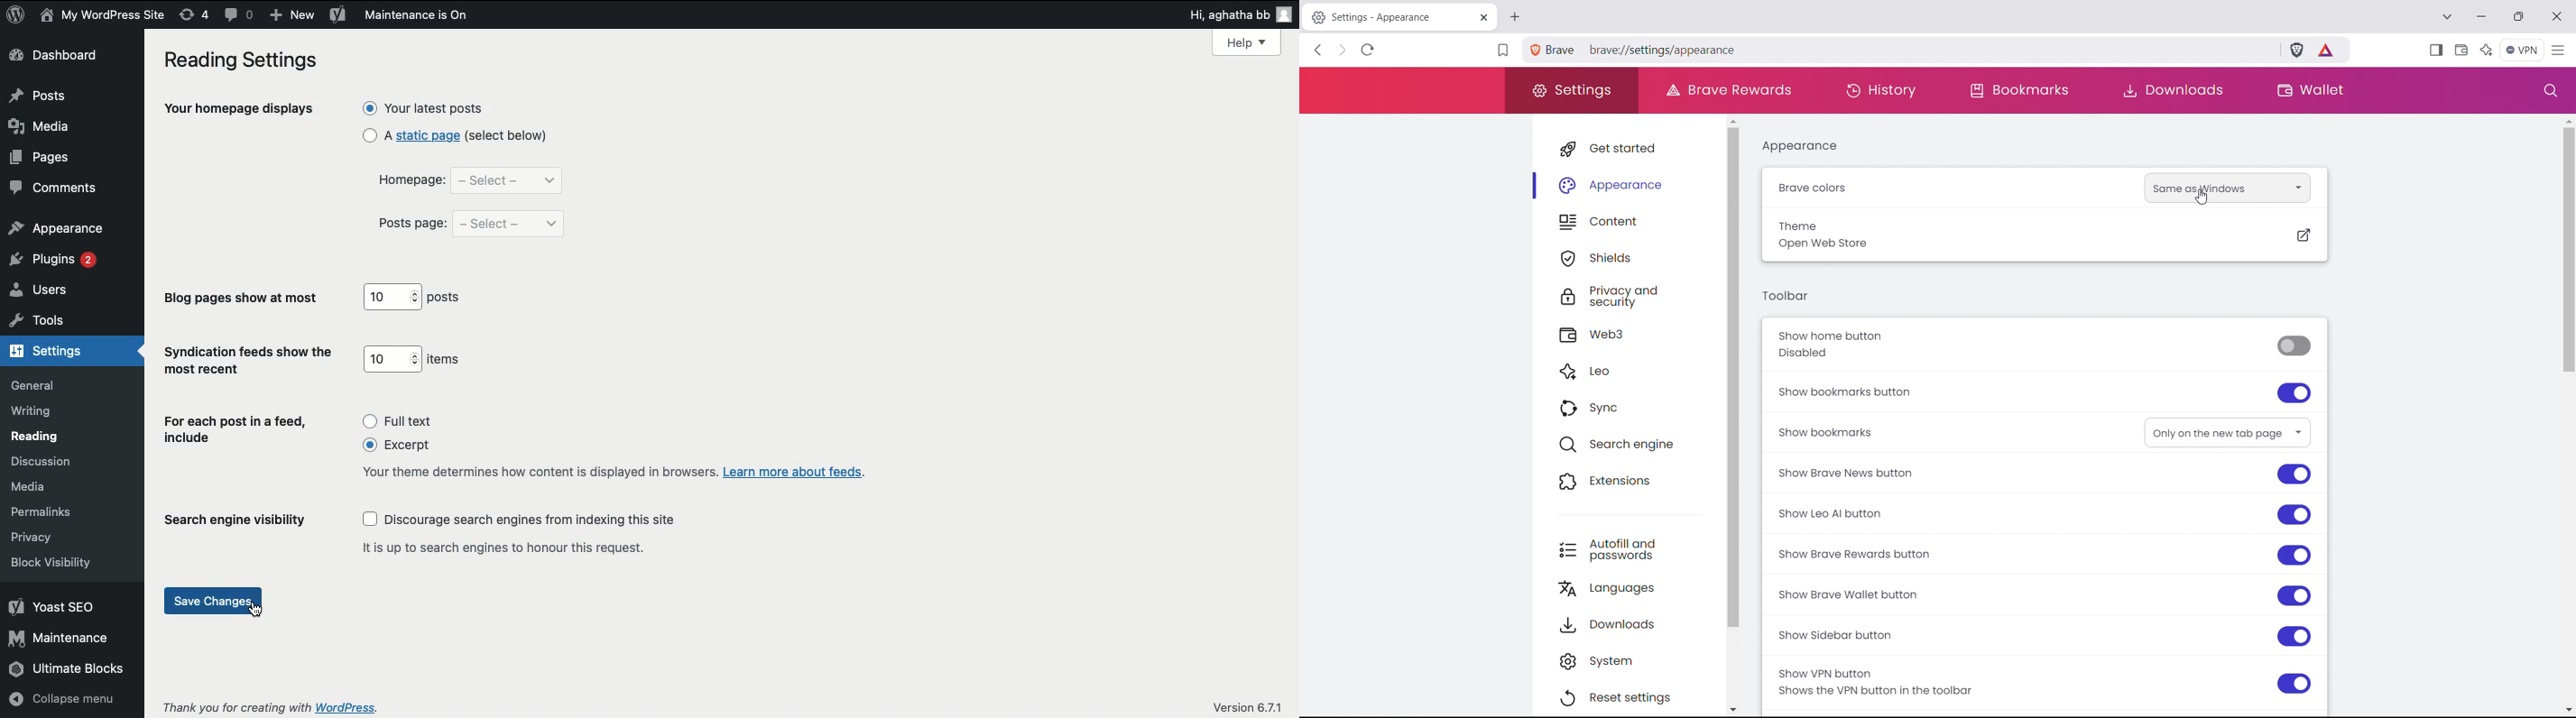 The height and width of the screenshot is (728, 2576). I want to click on Brave colors, so click(1853, 191).